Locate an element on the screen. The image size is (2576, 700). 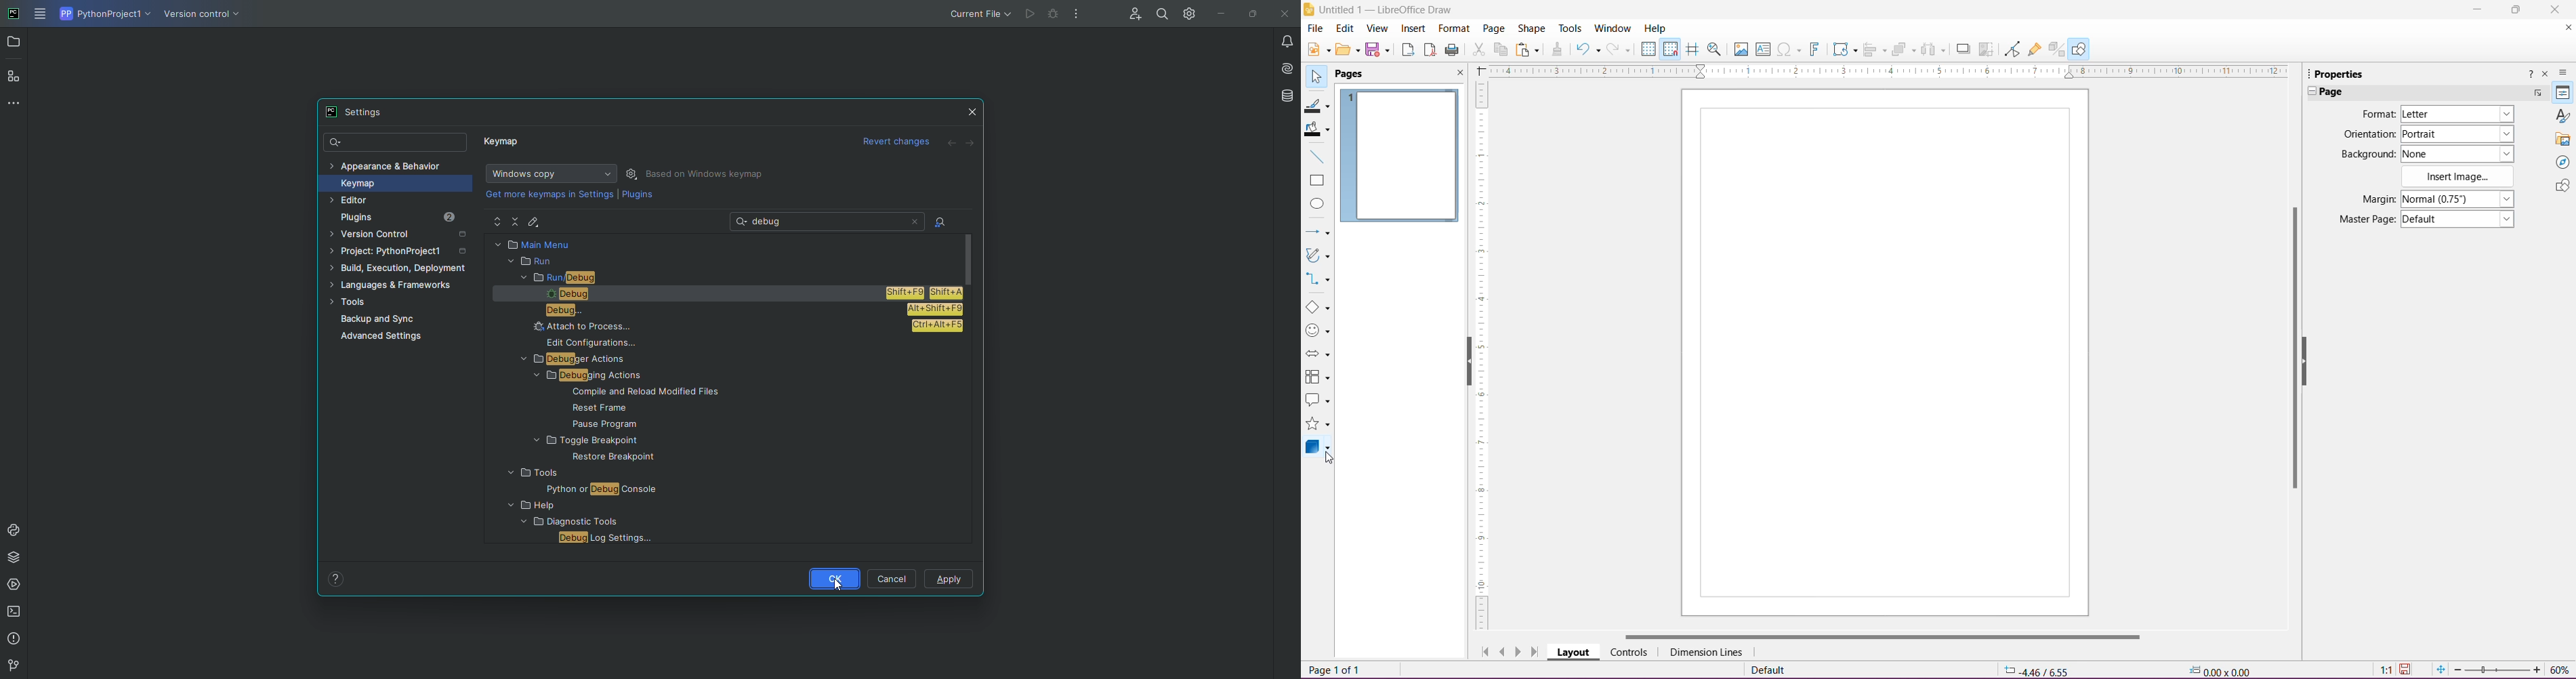
Scroll to next page is located at coordinates (1520, 651).